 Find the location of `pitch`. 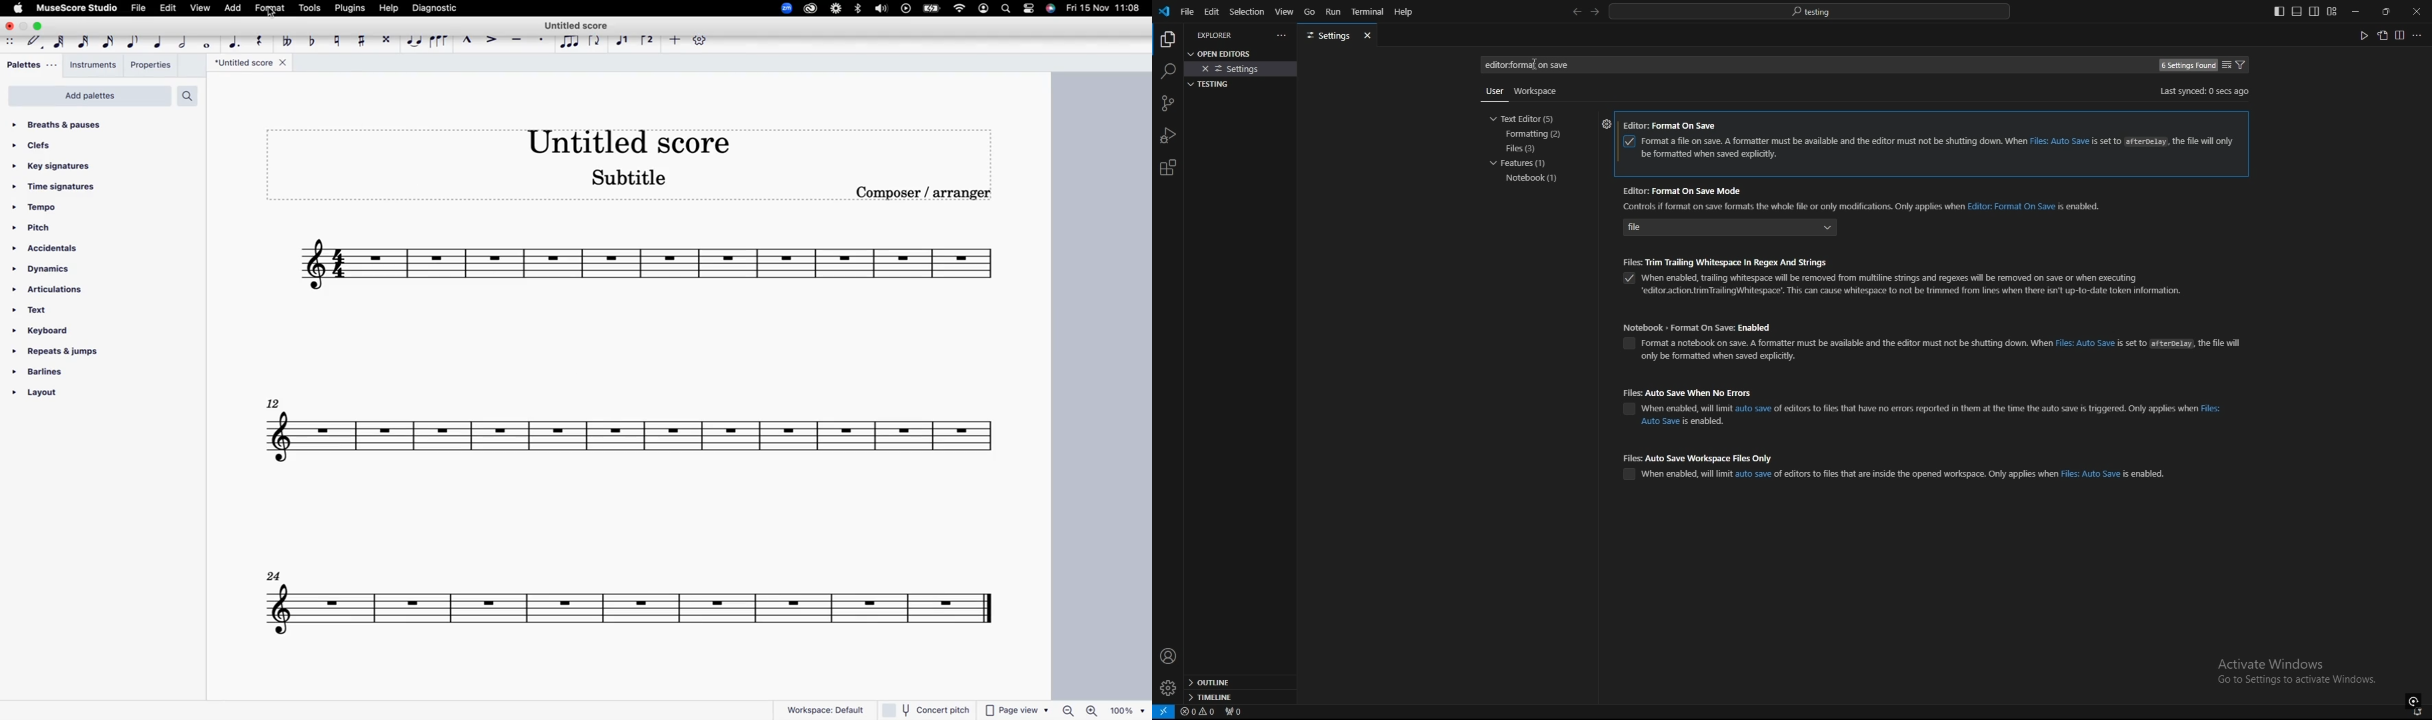

pitch is located at coordinates (38, 227).